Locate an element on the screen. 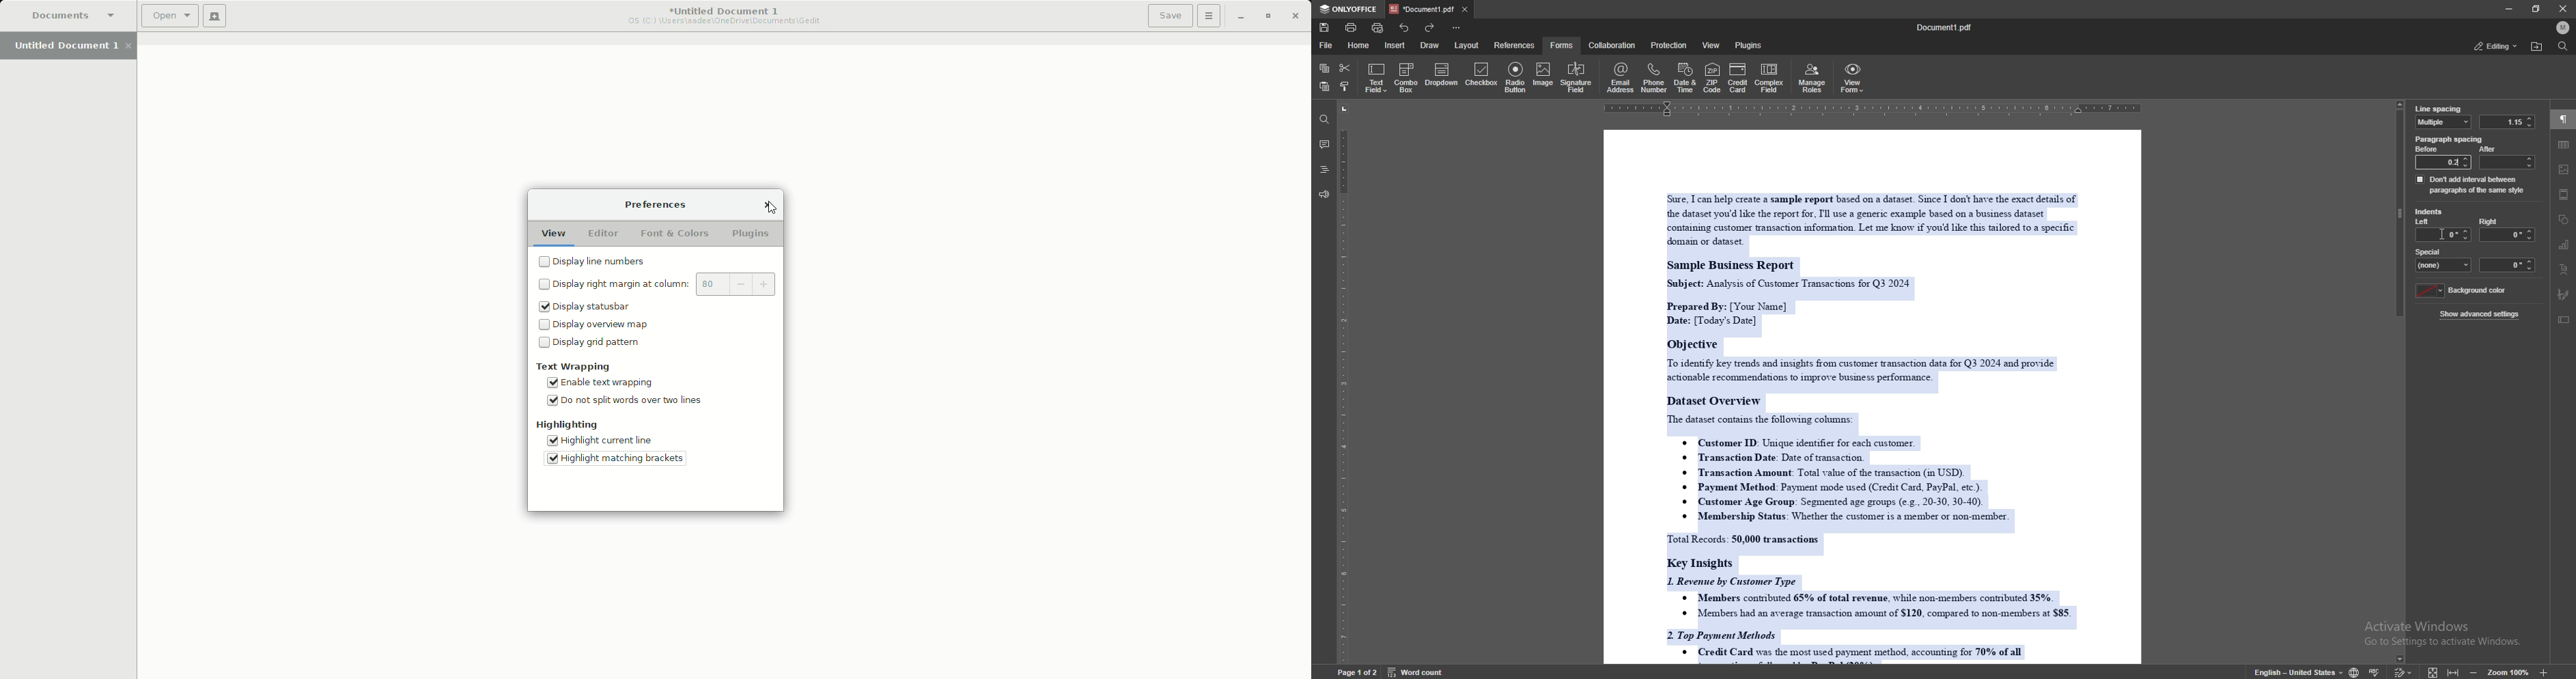 This screenshot has height=700, width=2576. headings is located at coordinates (1324, 169).